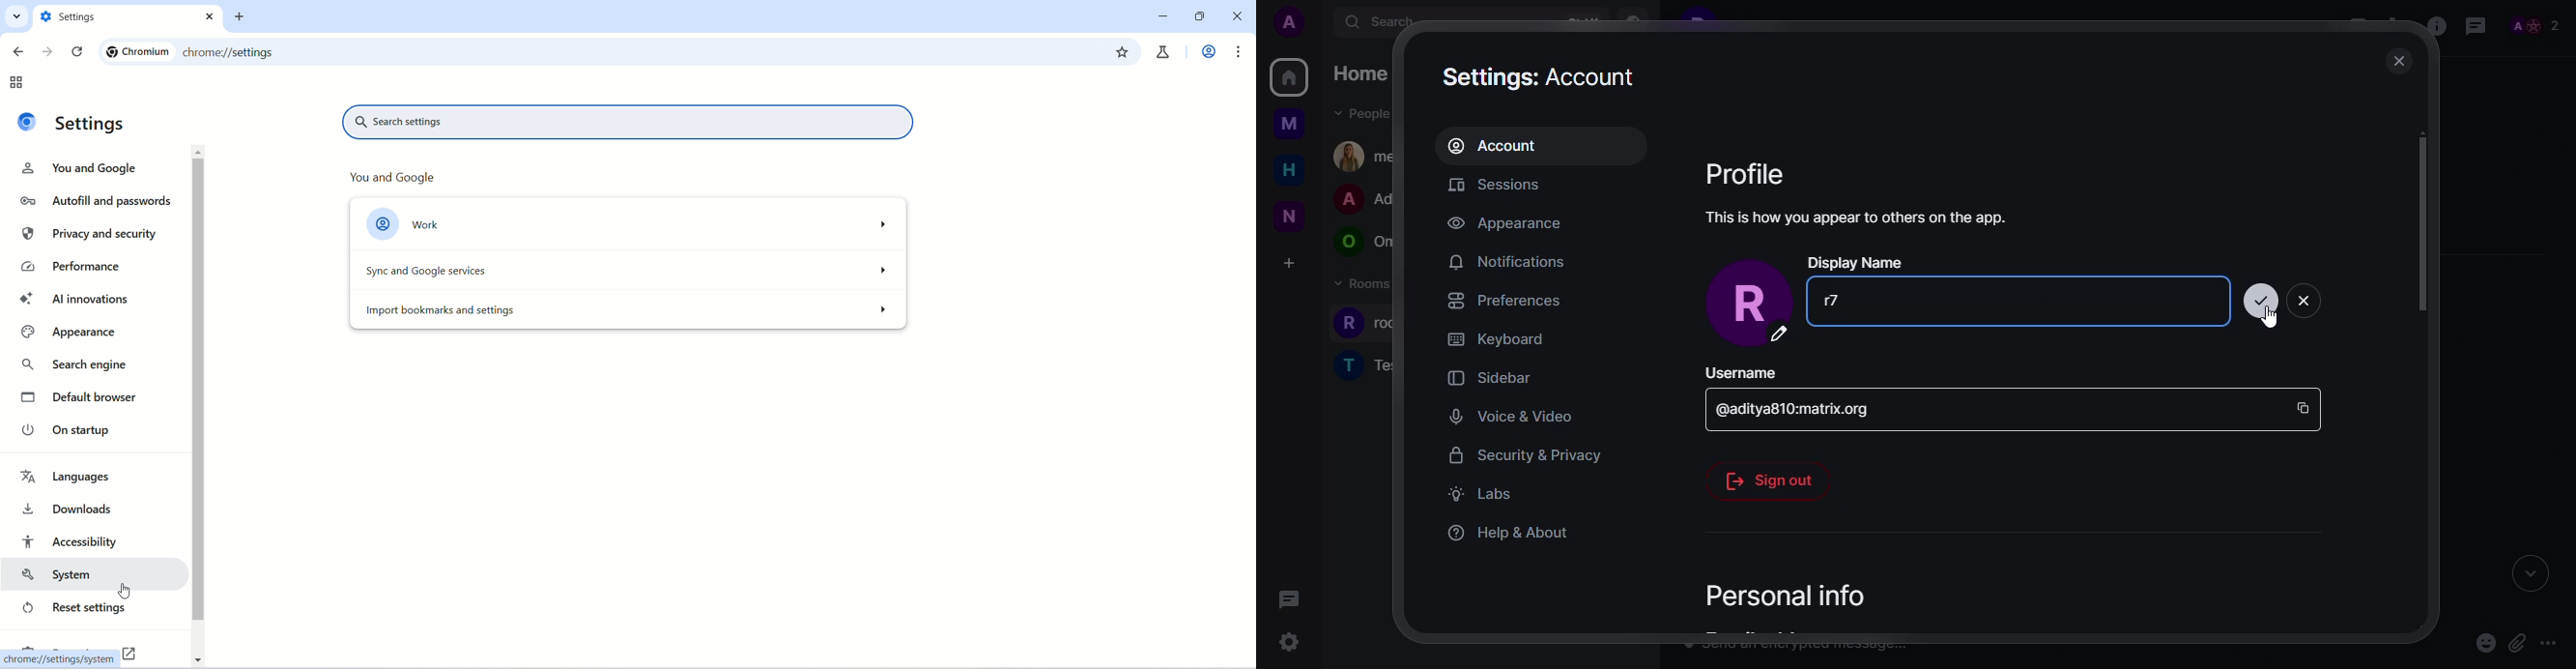 This screenshot has height=672, width=2576. What do you see at coordinates (1289, 643) in the screenshot?
I see `quick settings` at bounding box center [1289, 643].